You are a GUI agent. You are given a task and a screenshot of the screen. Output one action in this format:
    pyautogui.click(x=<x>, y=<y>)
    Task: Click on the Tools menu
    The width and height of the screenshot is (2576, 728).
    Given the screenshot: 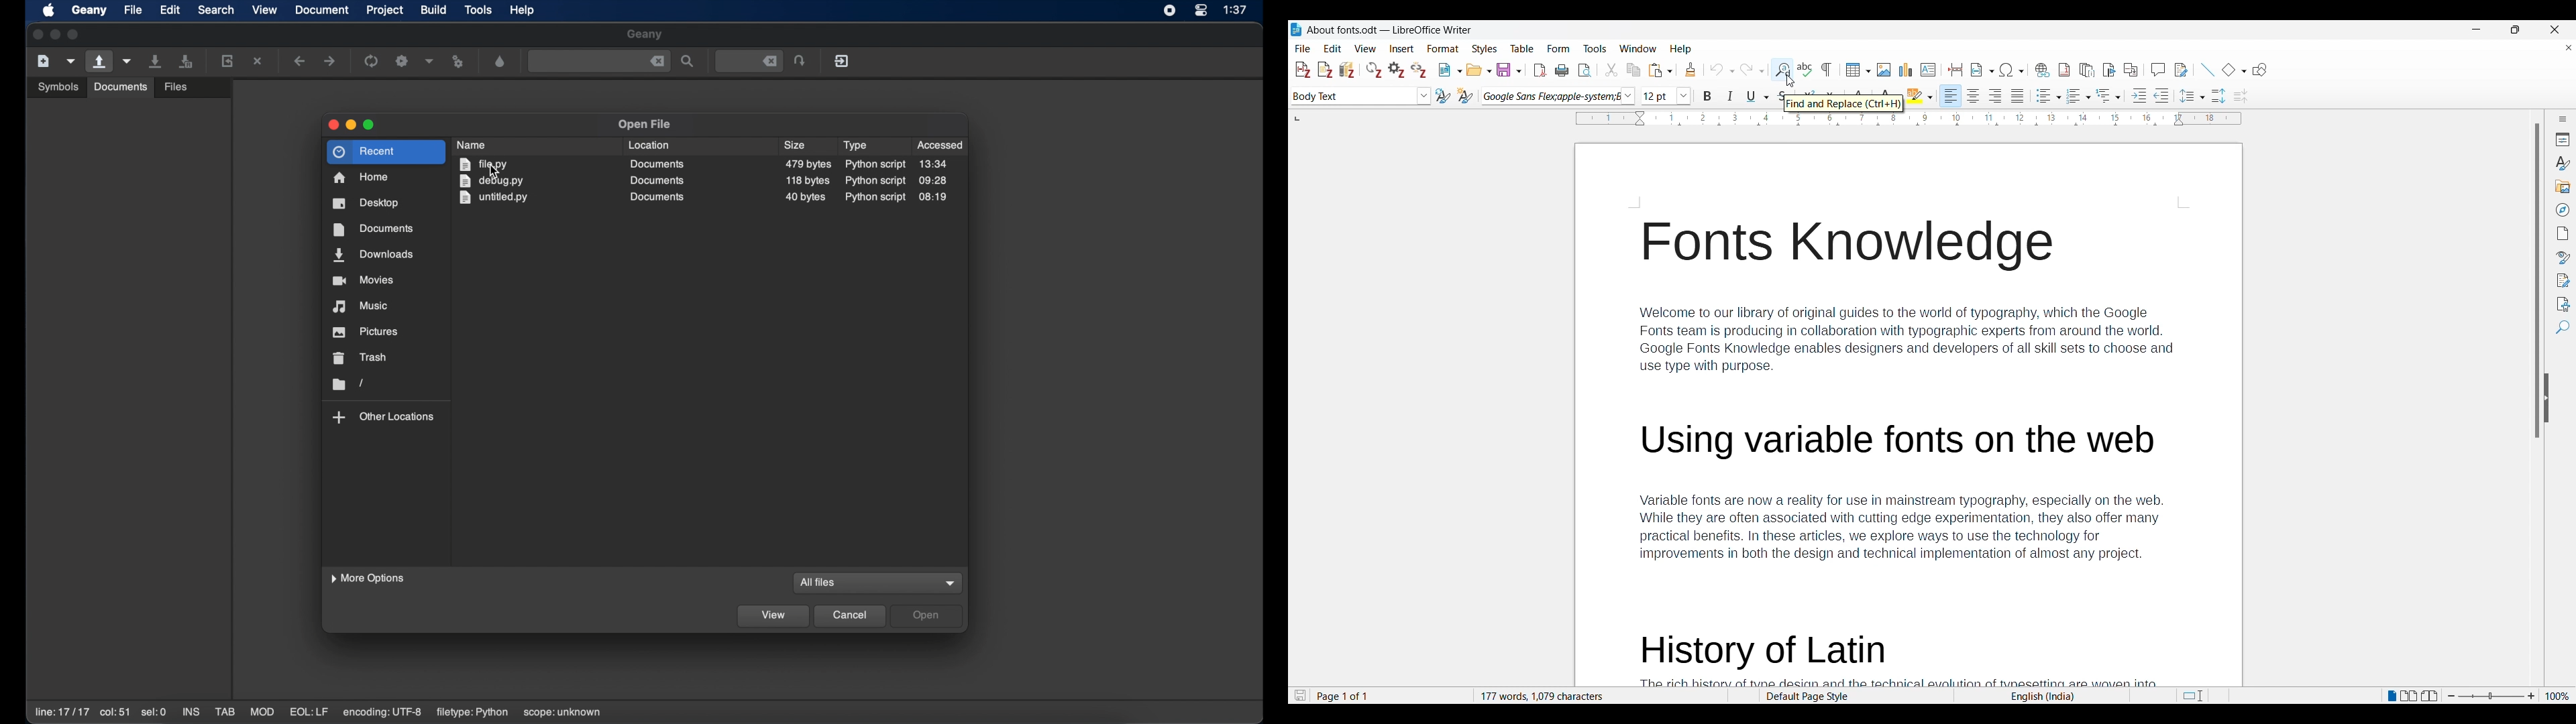 What is the action you would take?
    pyautogui.click(x=1595, y=48)
    